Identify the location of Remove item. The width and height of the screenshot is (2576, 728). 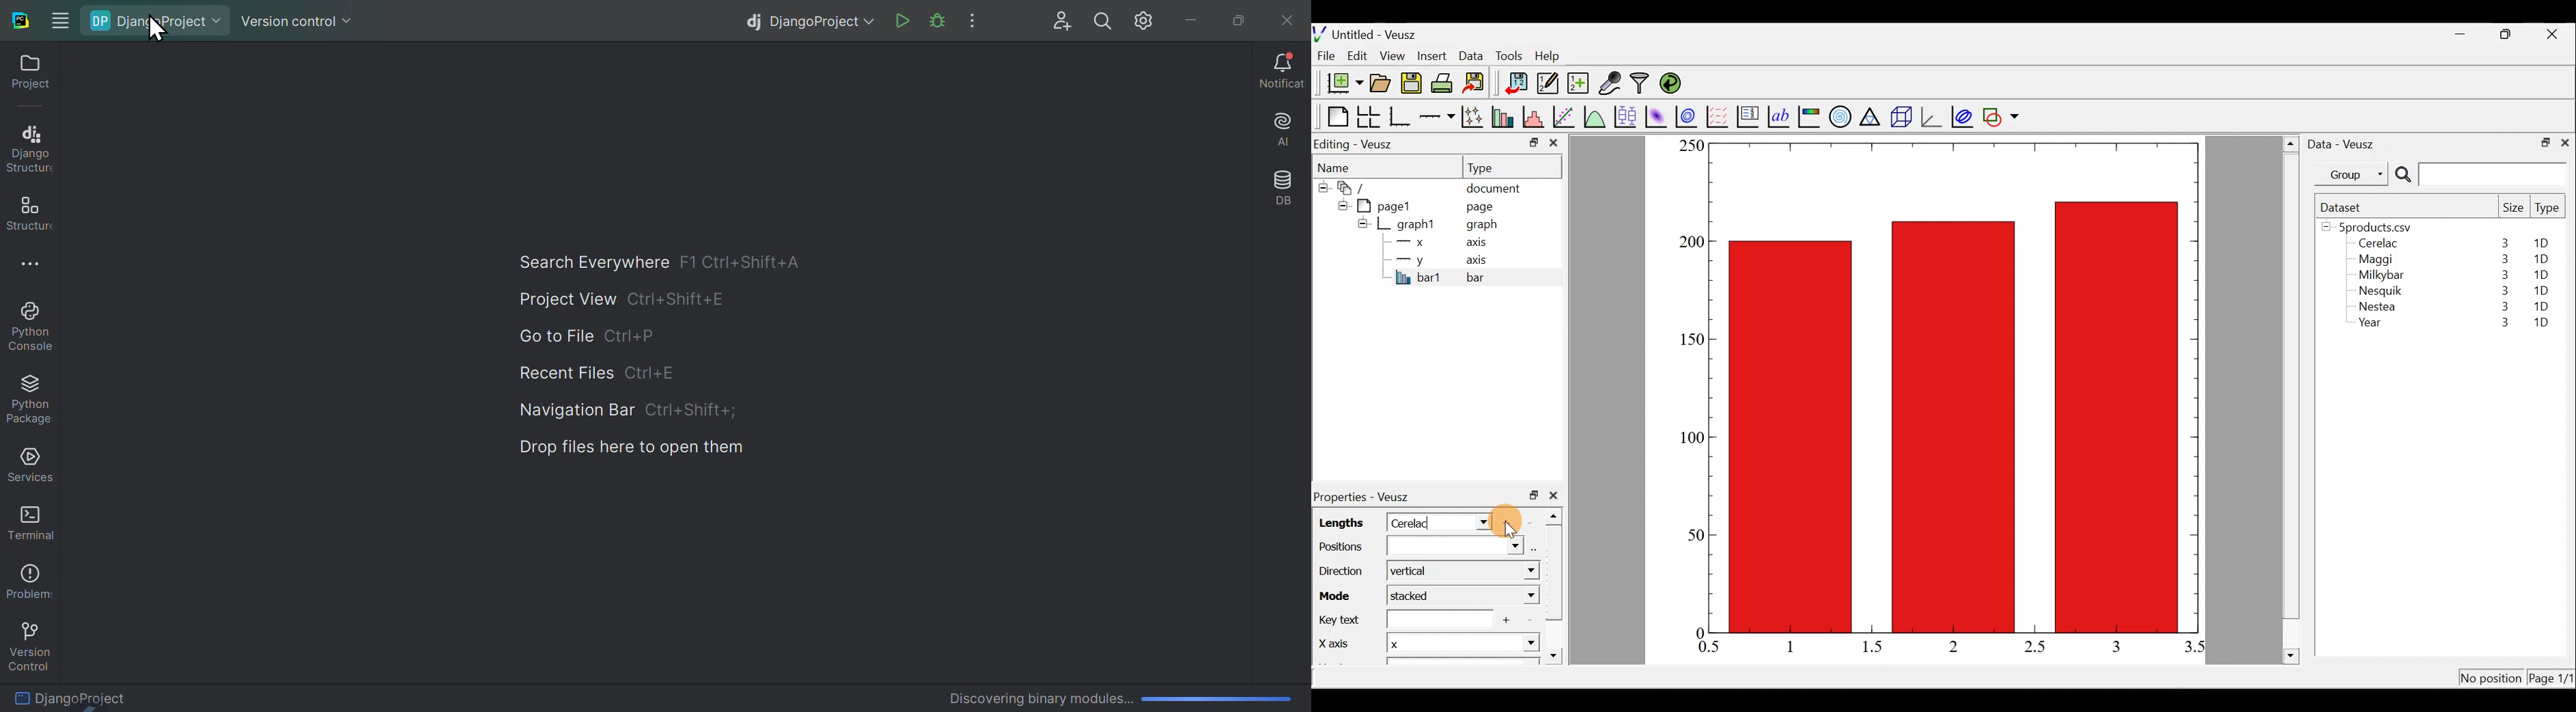
(1529, 621).